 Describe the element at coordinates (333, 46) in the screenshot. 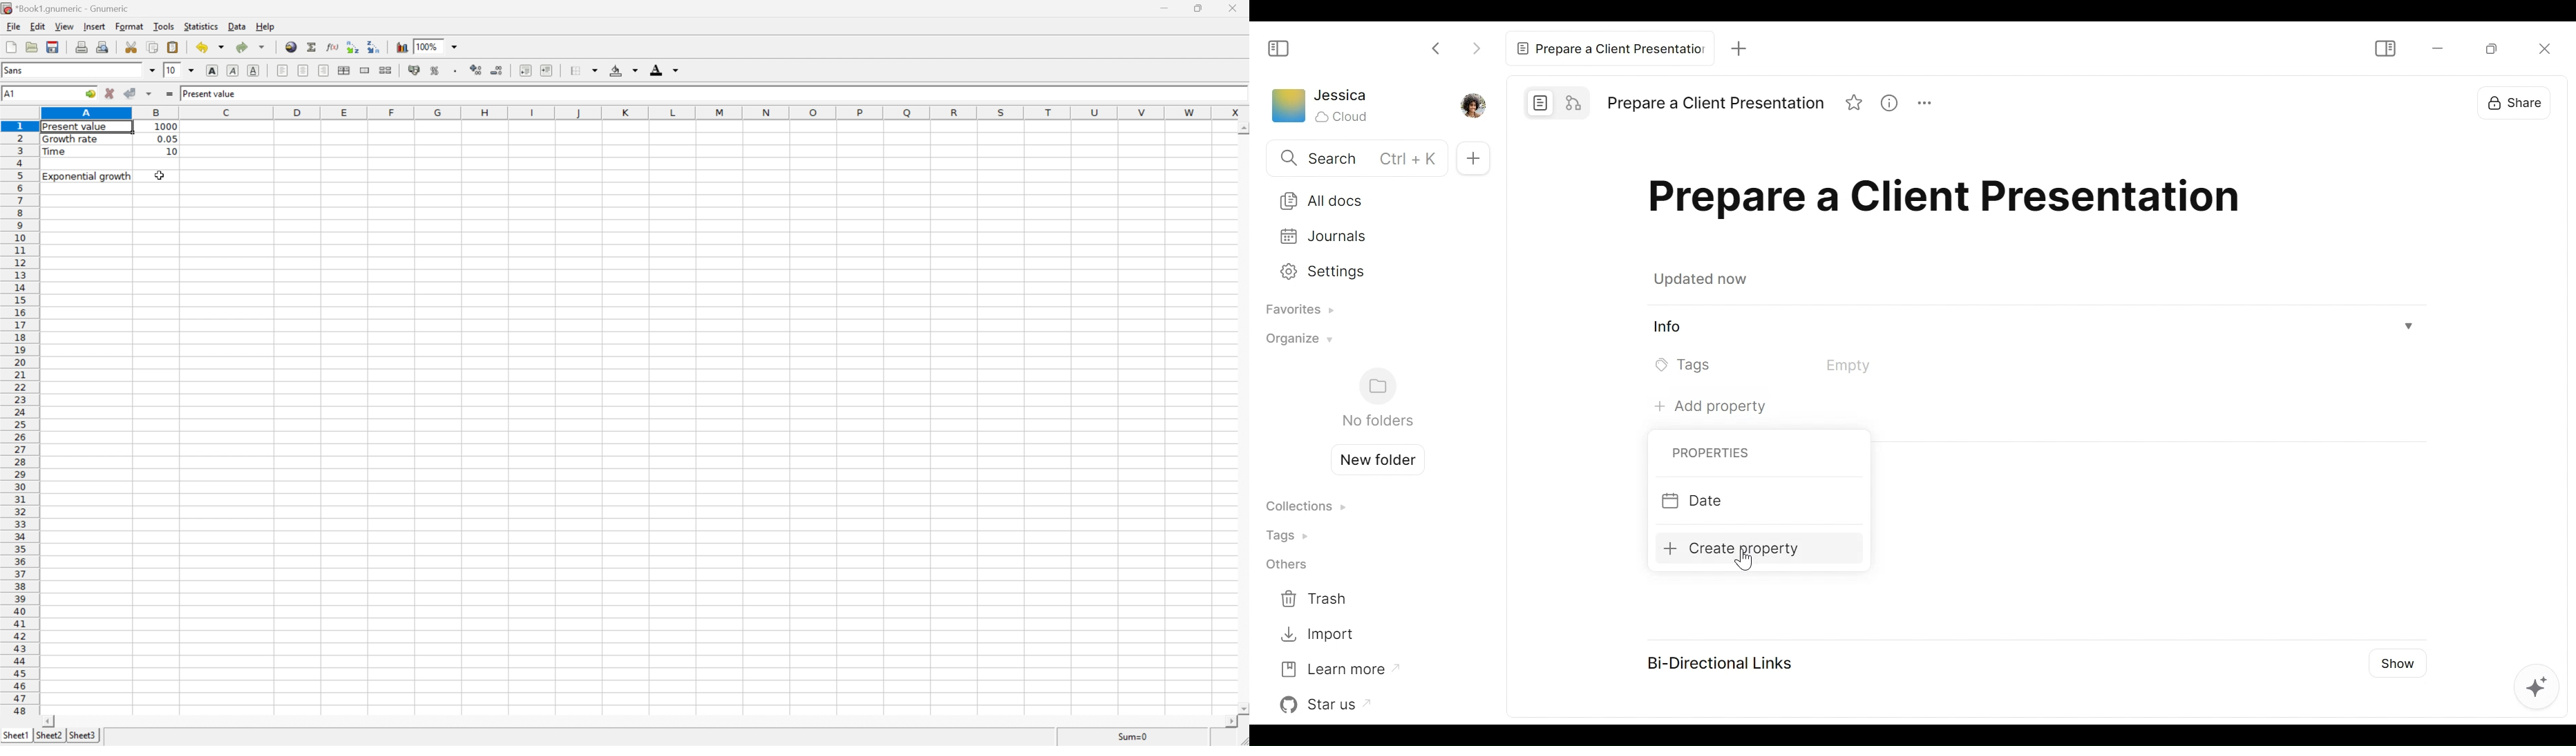

I see `Edit a function in the current cell` at that location.